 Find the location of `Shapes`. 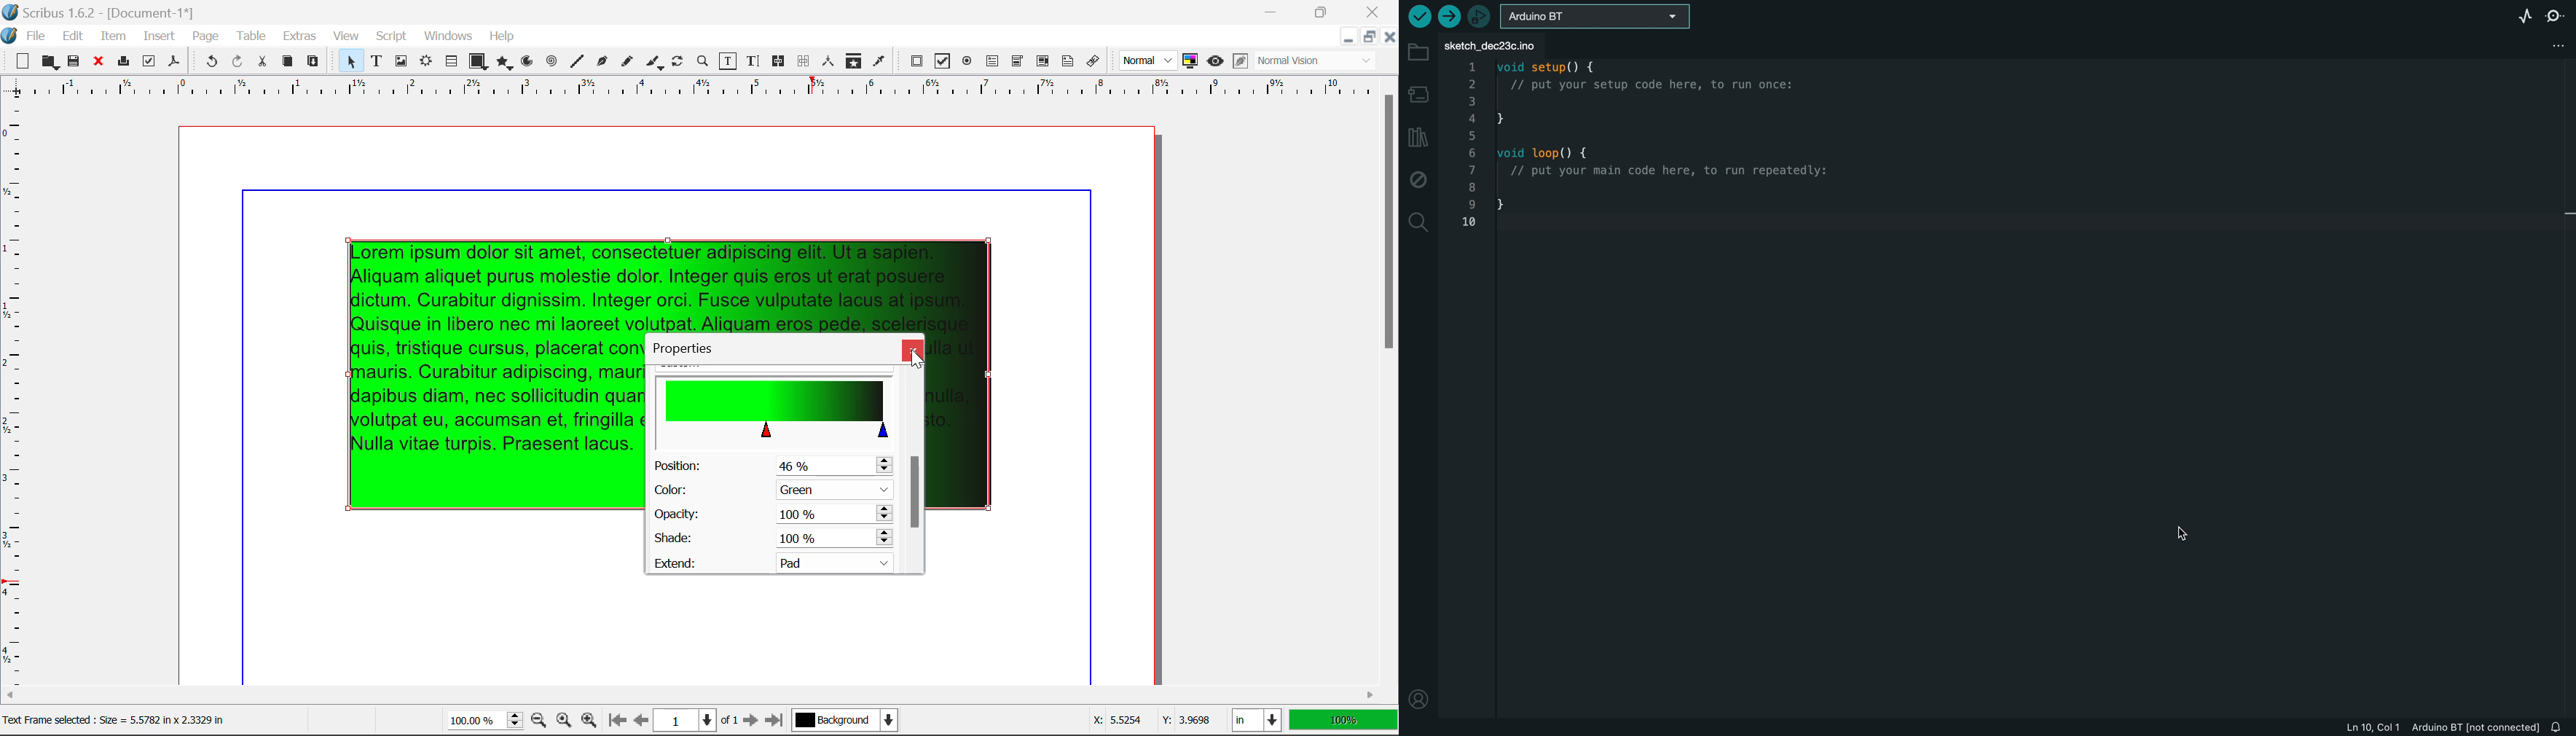

Shapes is located at coordinates (478, 63).